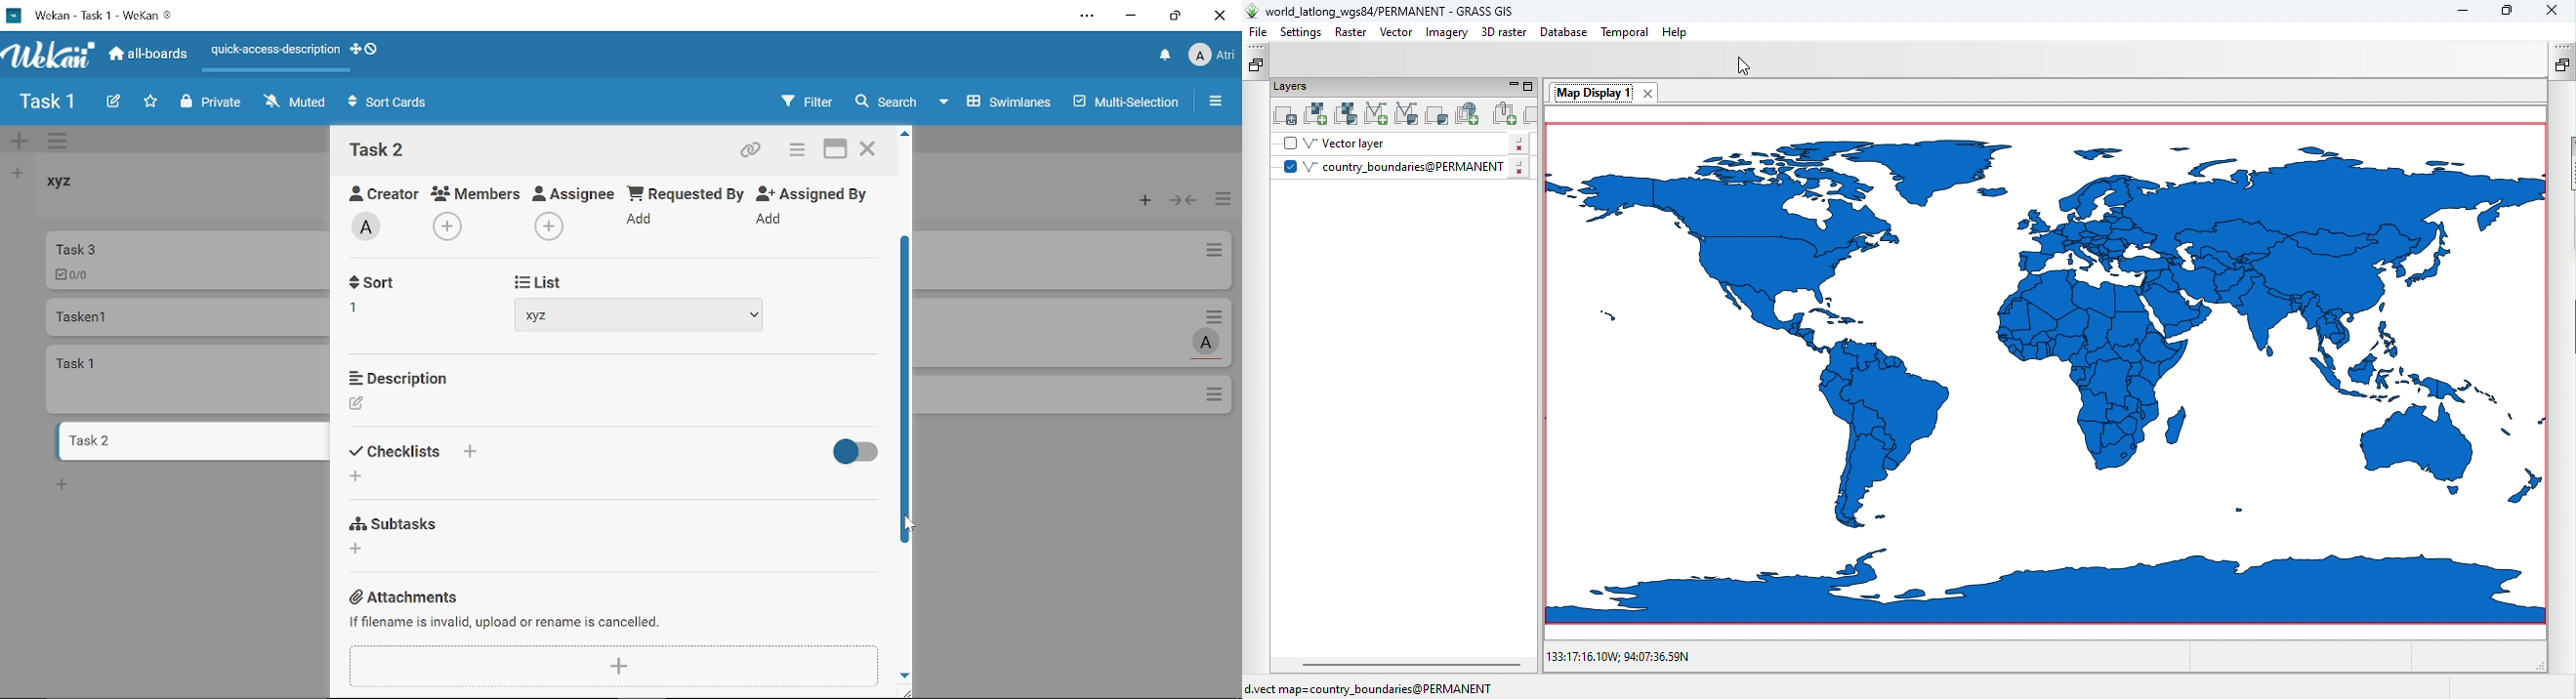  Describe the element at coordinates (469, 451) in the screenshot. I see `Add` at that location.